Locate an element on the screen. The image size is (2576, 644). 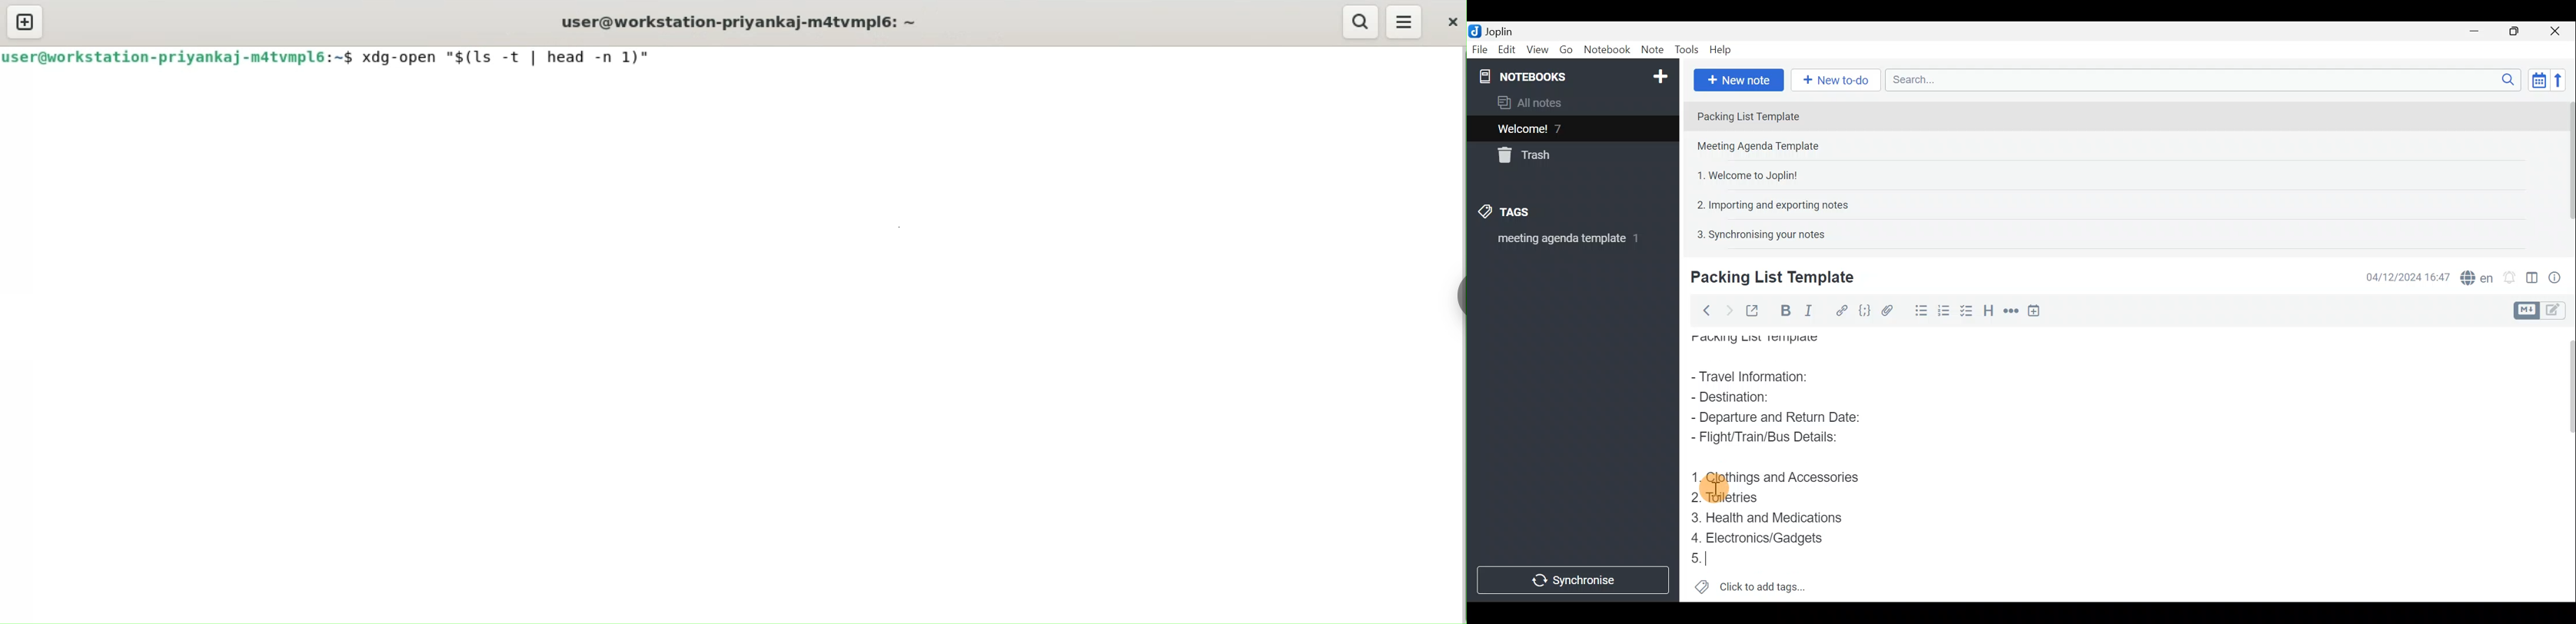
Notebook is located at coordinates (1571, 75).